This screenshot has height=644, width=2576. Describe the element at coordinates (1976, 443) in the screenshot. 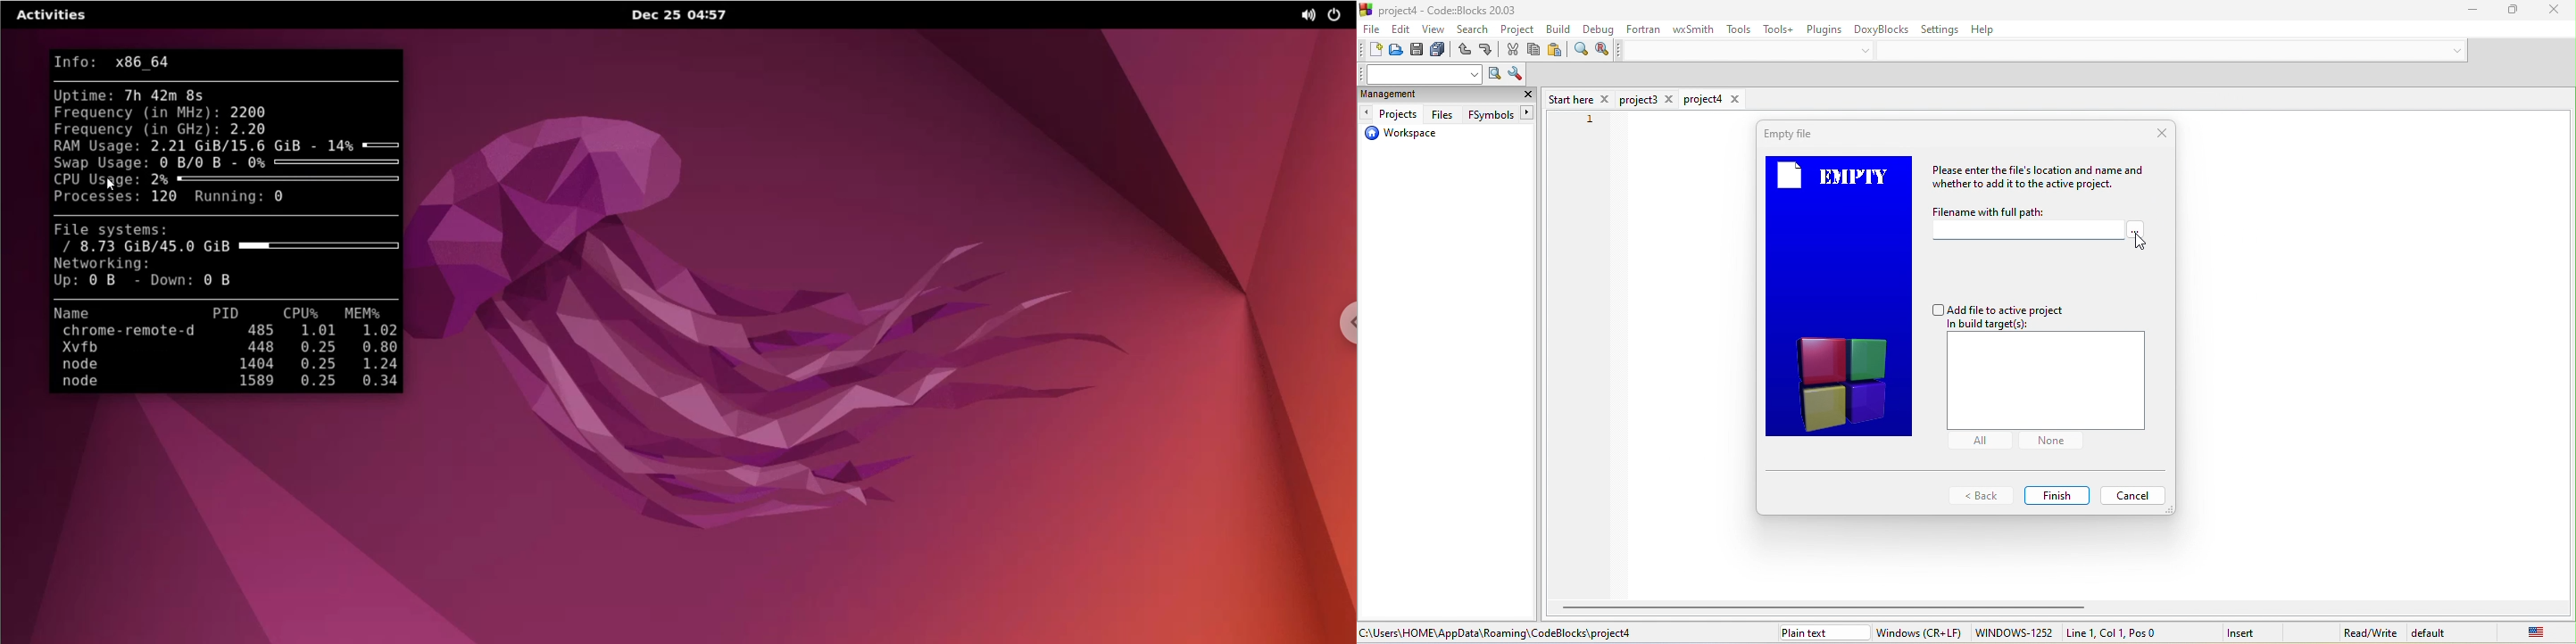

I see `all` at that location.